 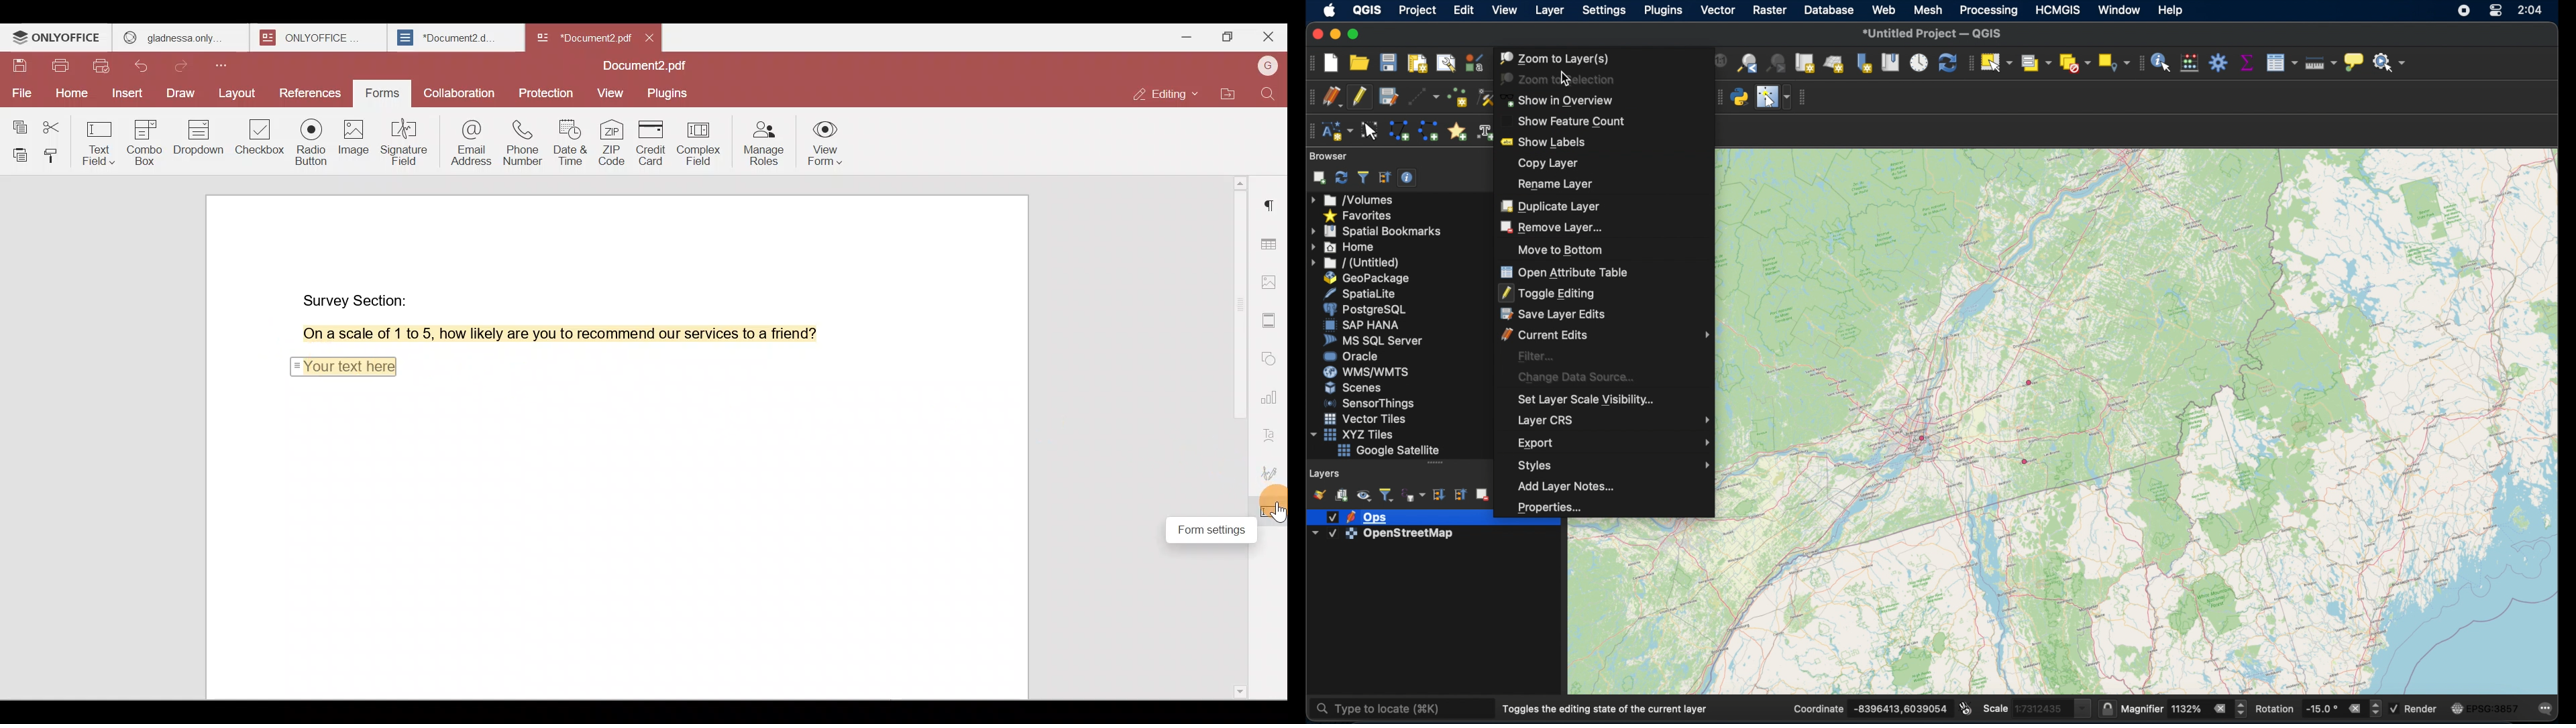 What do you see at coordinates (1562, 486) in the screenshot?
I see `add layer notes` at bounding box center [1562, 486].